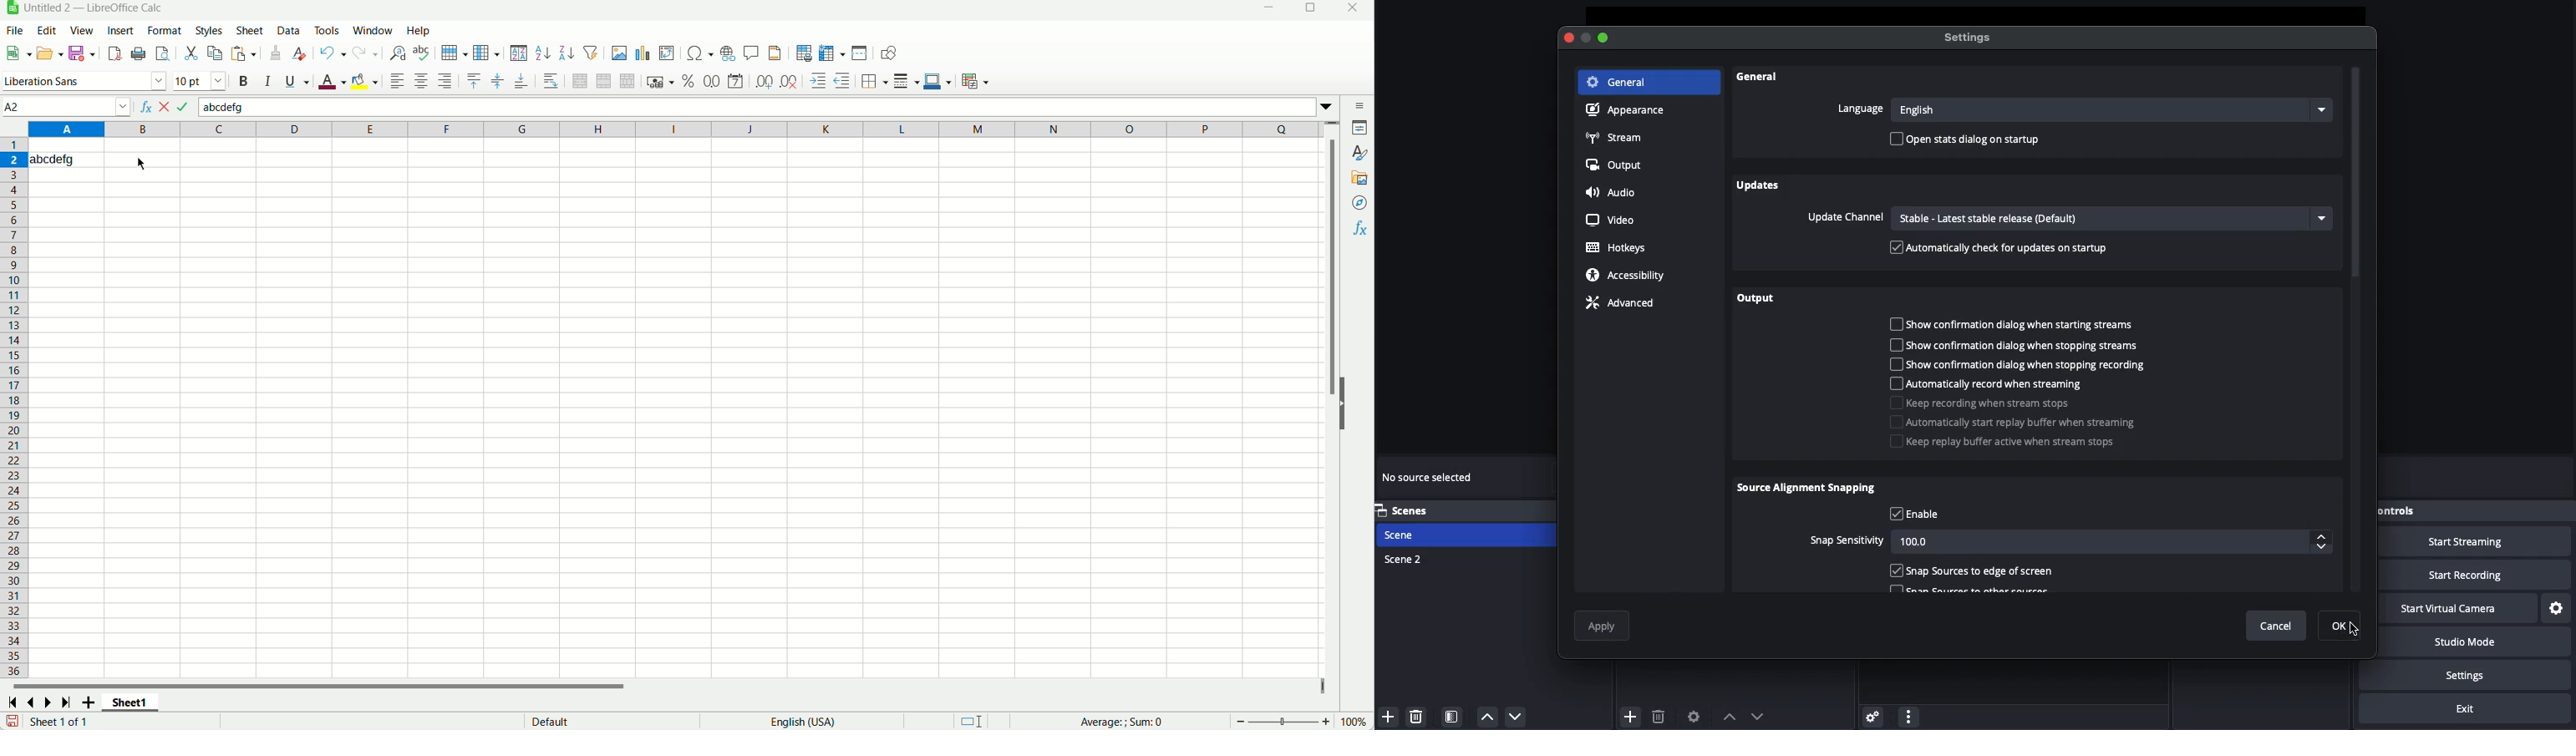  What do you see at coordinates (1604, 38) in the screenshot?
I see `Maximize` at bounding box center [1604, 38].